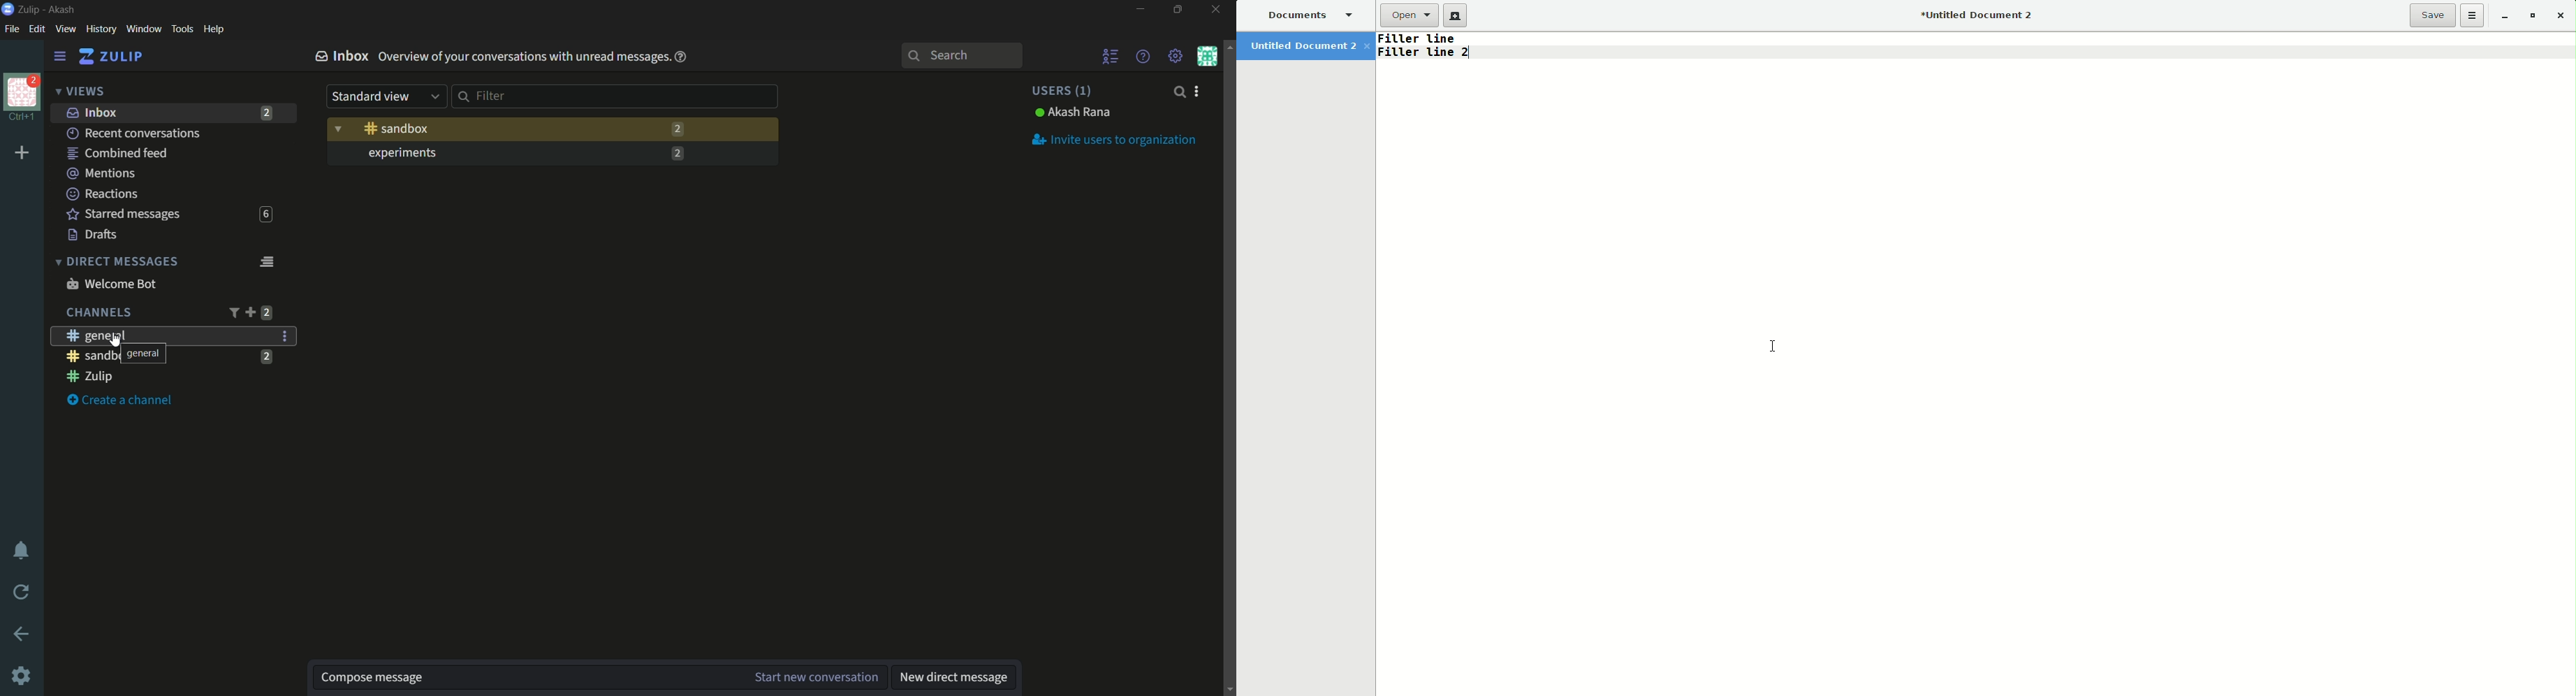  I want to click on experiments, so click(401, 153).